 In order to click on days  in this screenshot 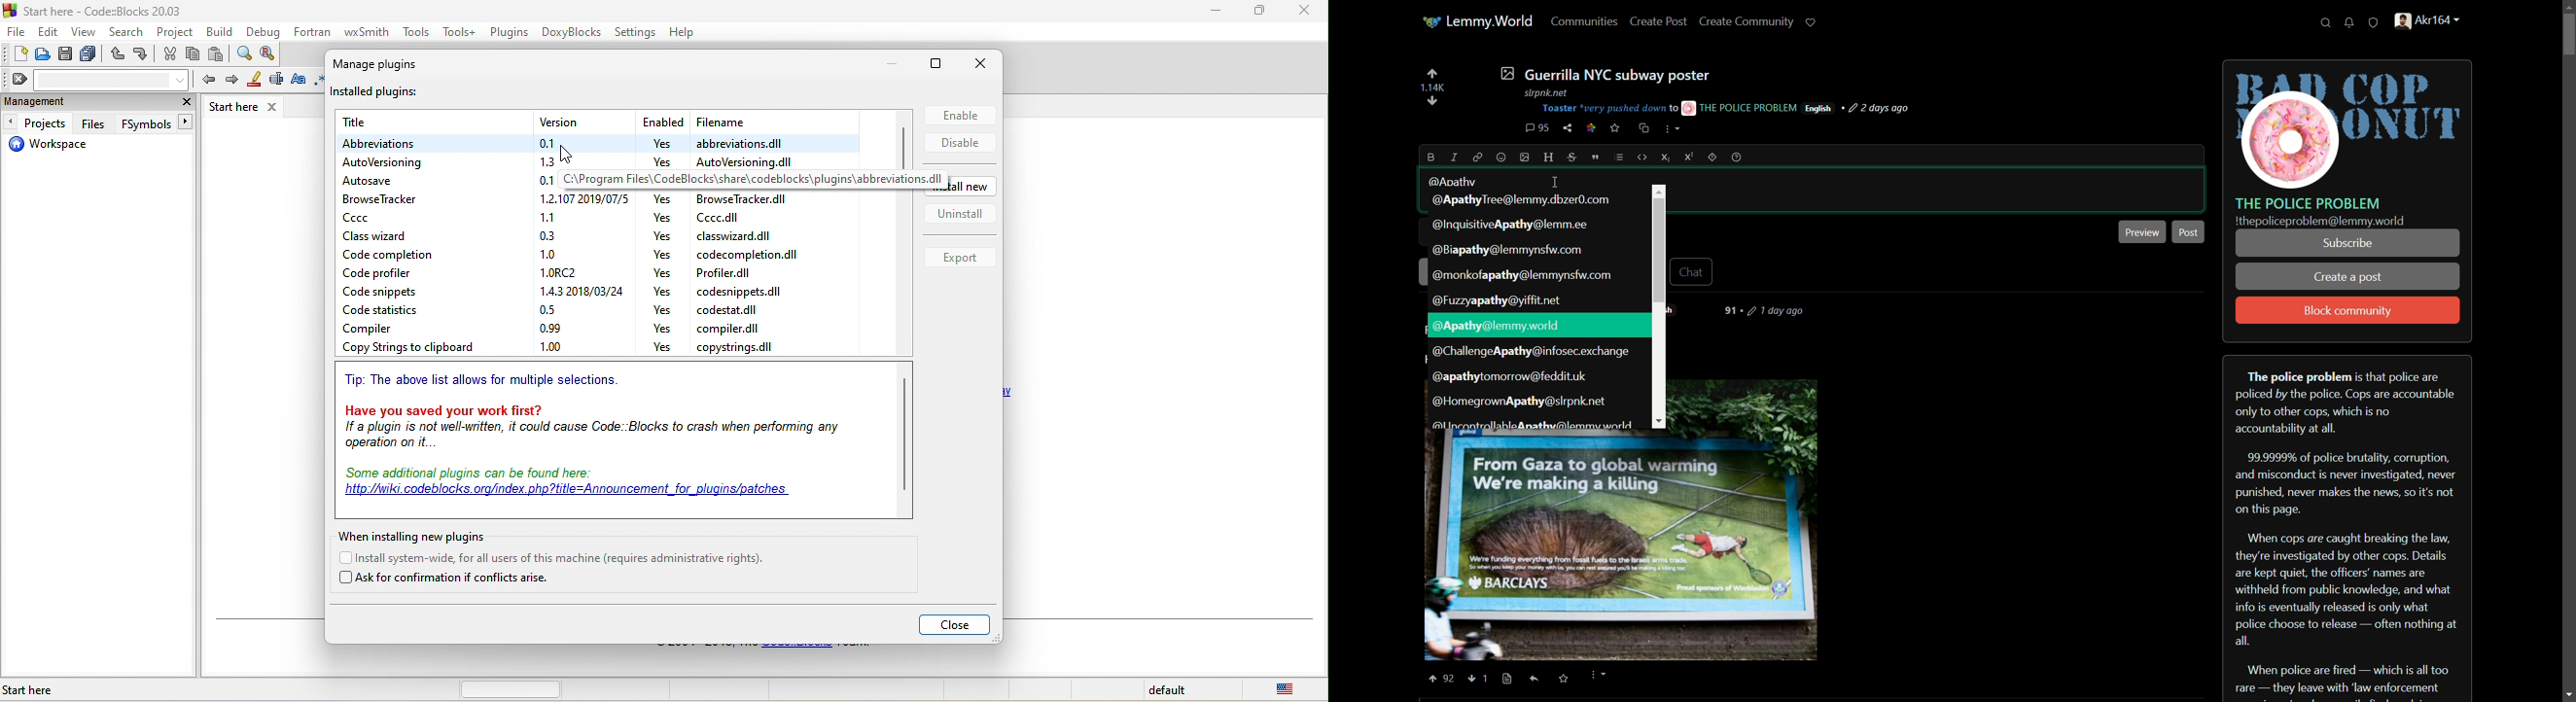, I will do `click(1770, 311)`.